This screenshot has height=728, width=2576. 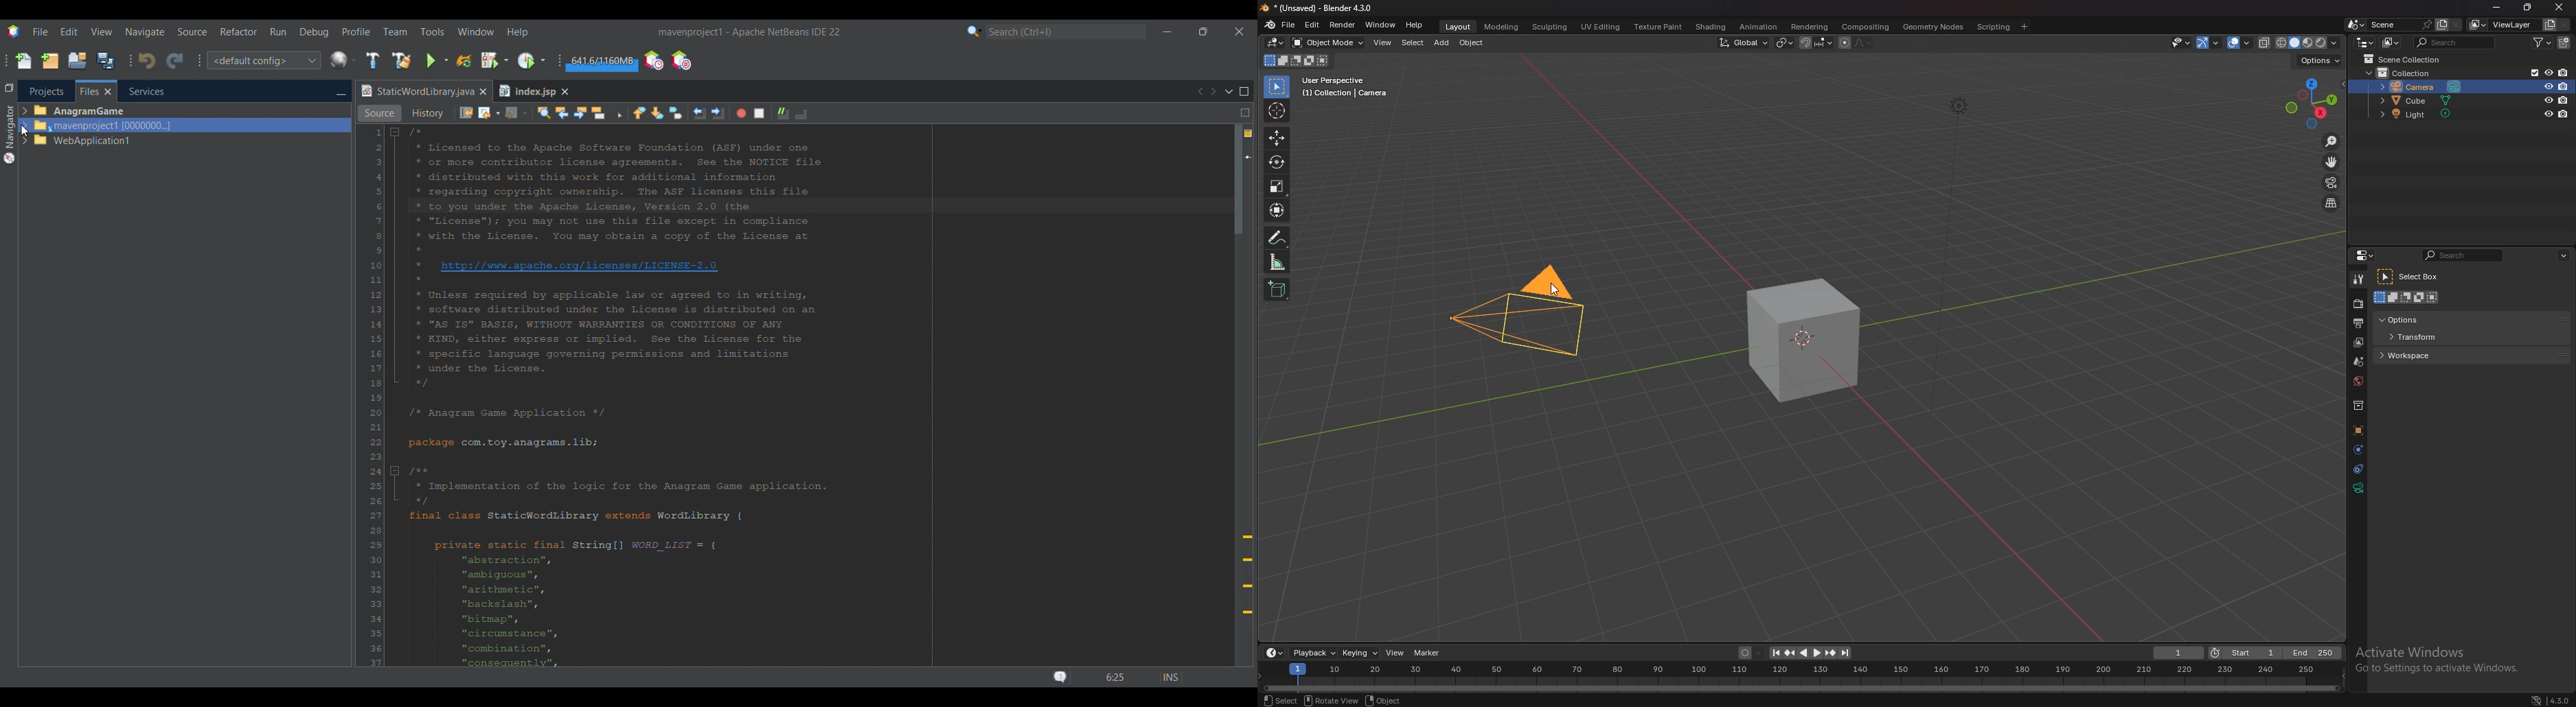 I want to click on toggle xray, so click(x=2265, y=43).